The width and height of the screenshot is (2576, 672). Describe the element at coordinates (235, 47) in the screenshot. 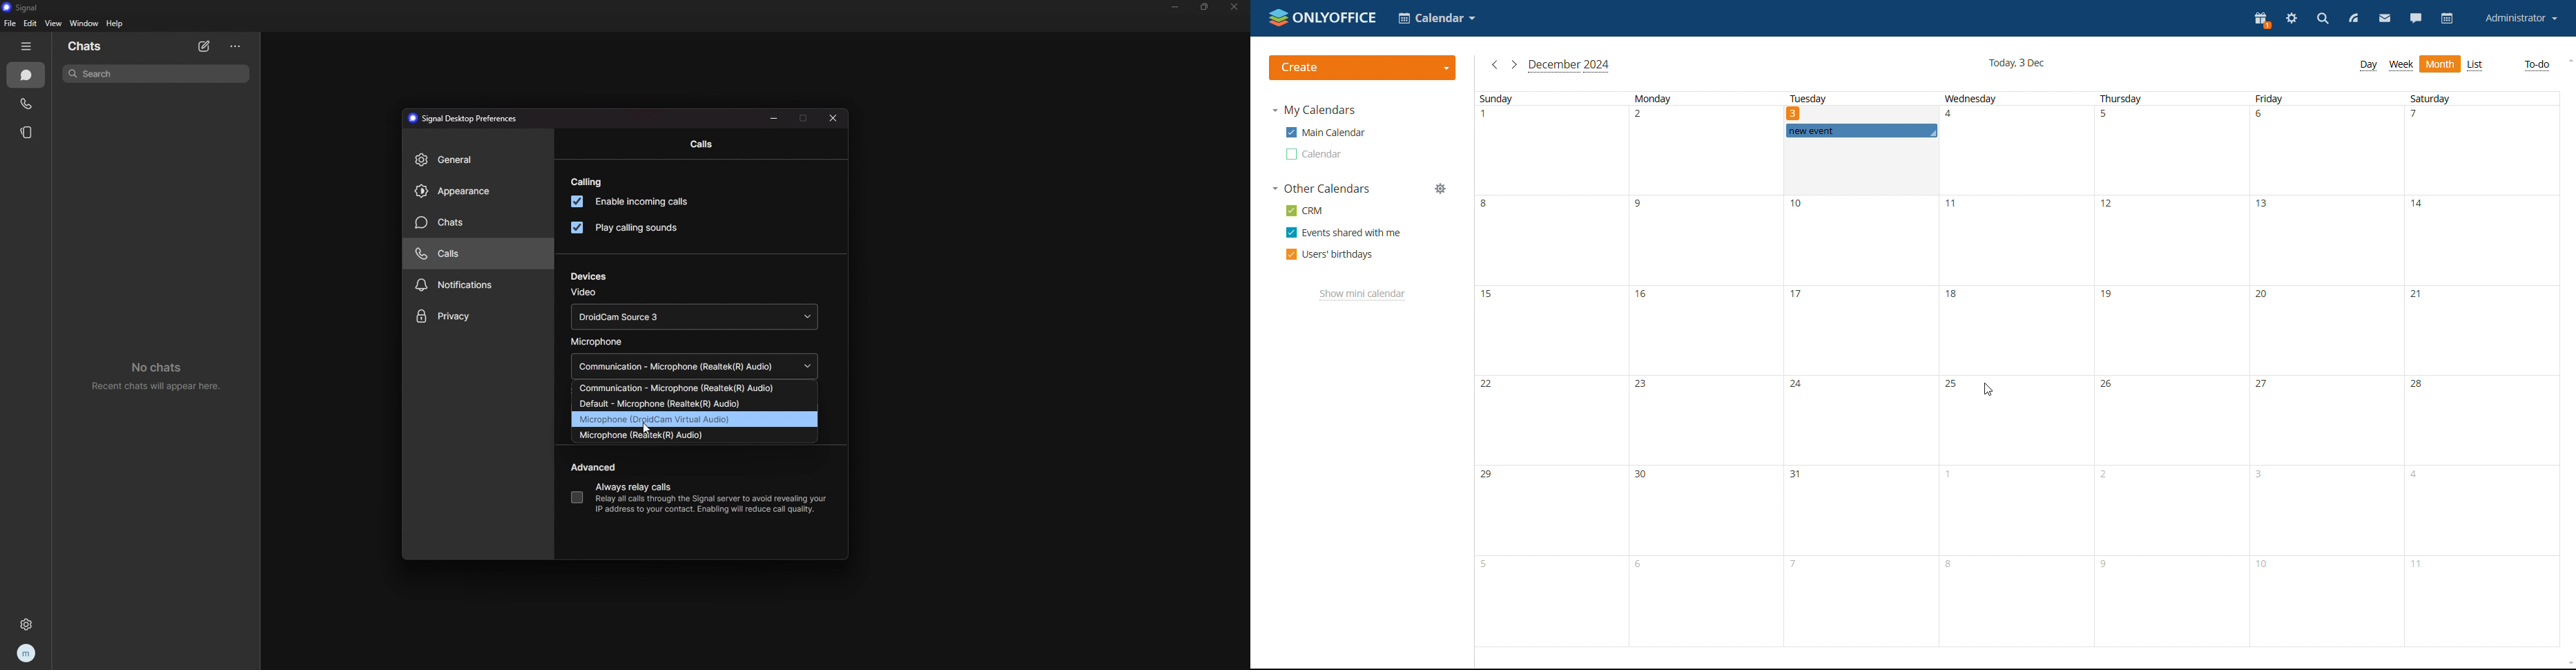

I see `options` at that location.